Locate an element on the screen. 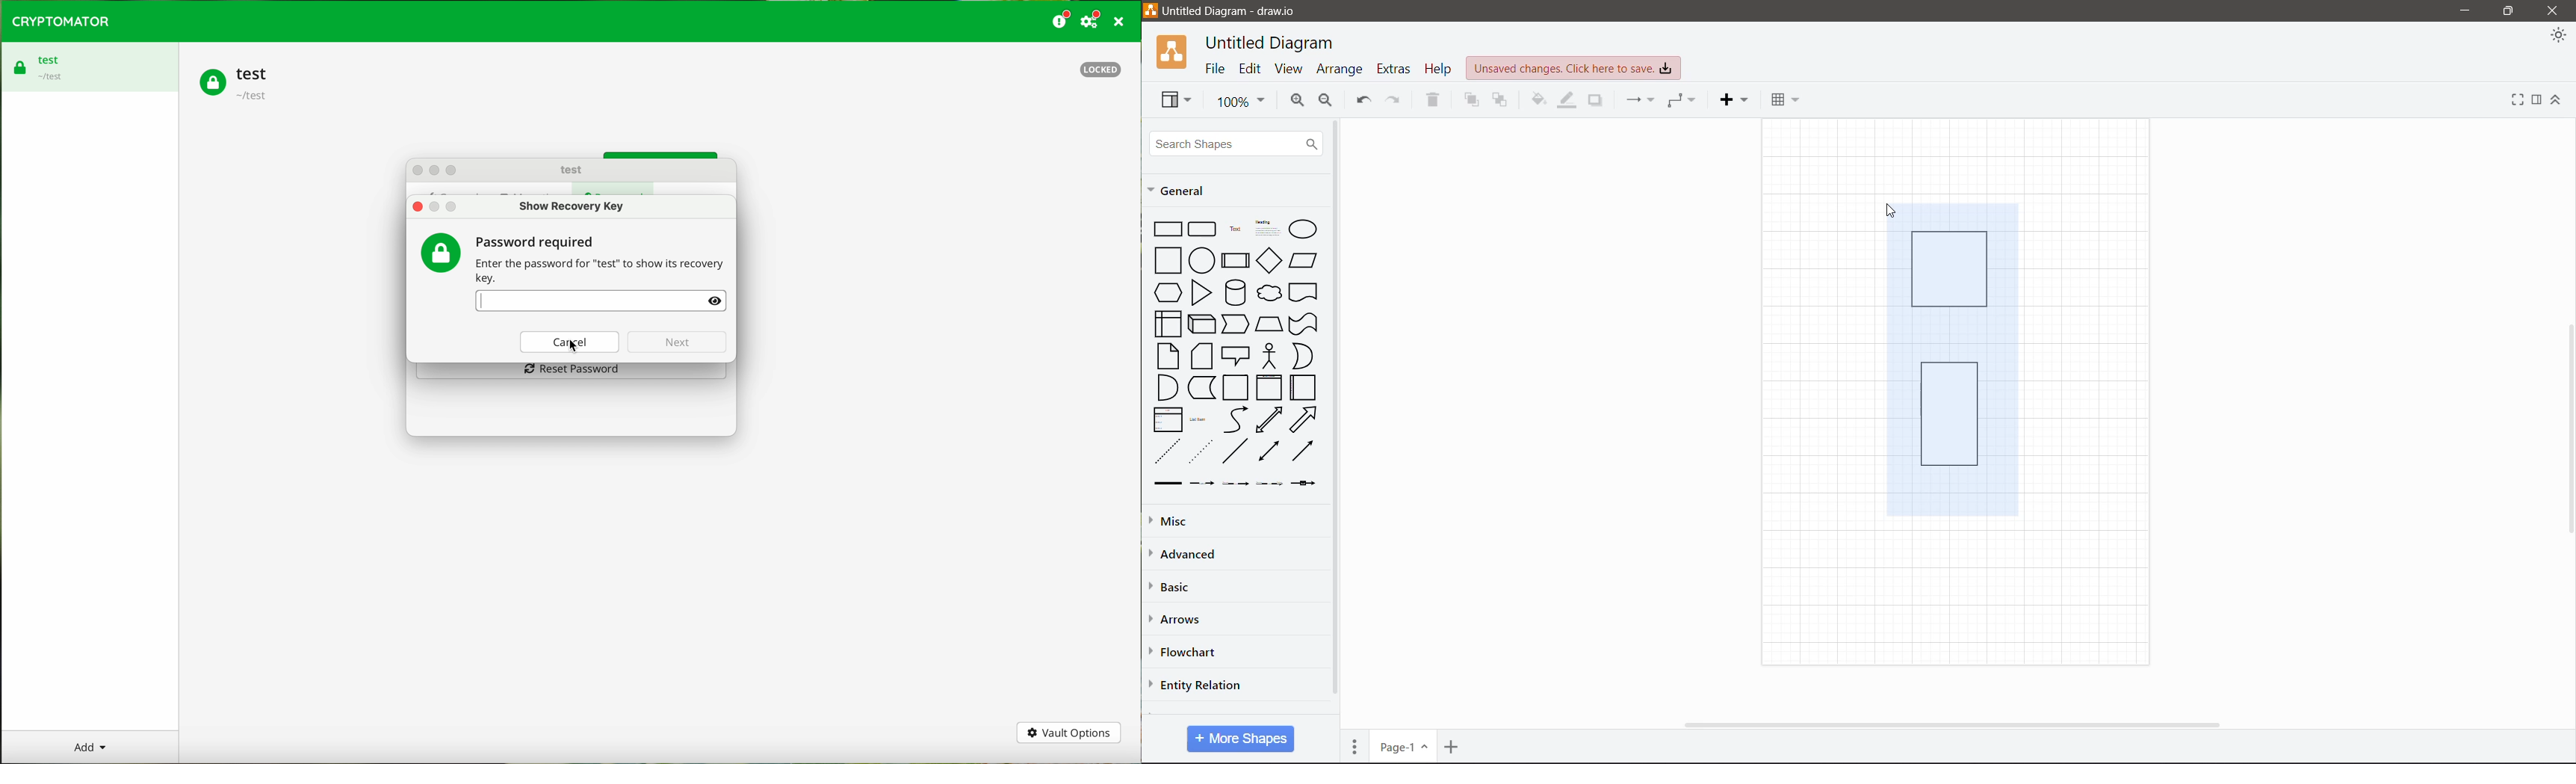 This screenshot has height=784, width=2576.  is located at coordinates (1272, 43).